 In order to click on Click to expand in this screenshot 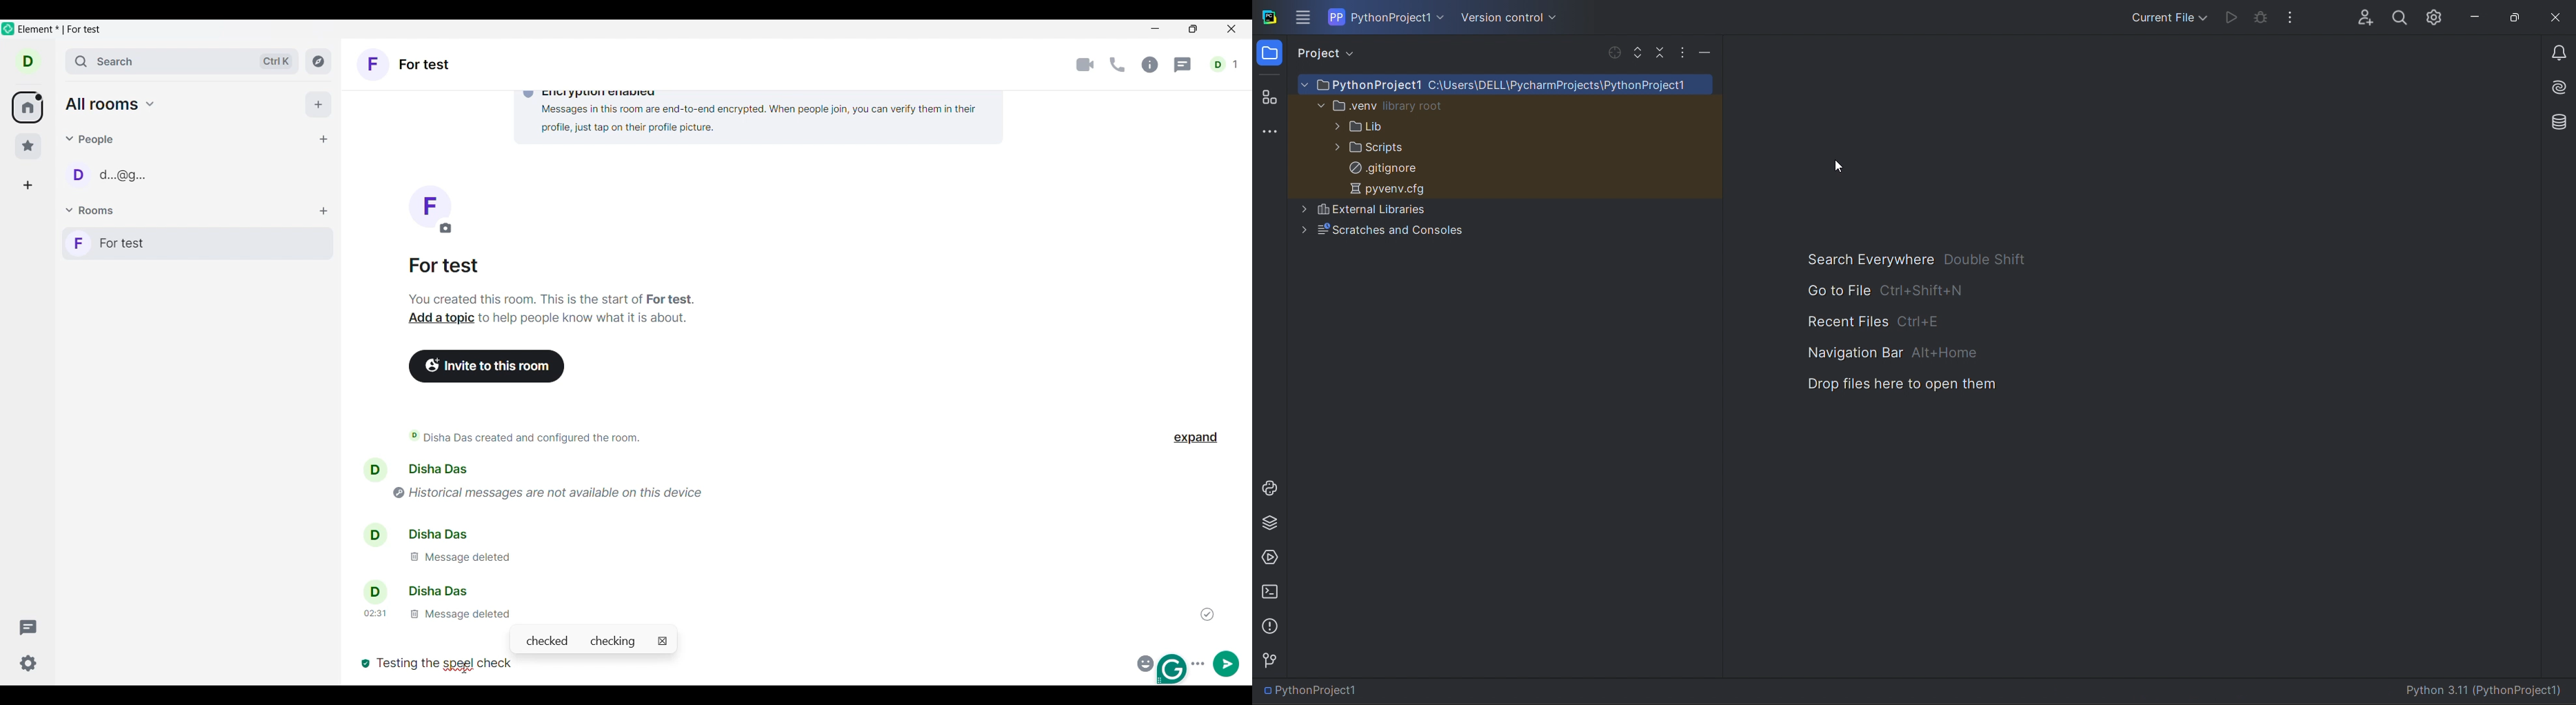, I will do `click(1196, 438)`.